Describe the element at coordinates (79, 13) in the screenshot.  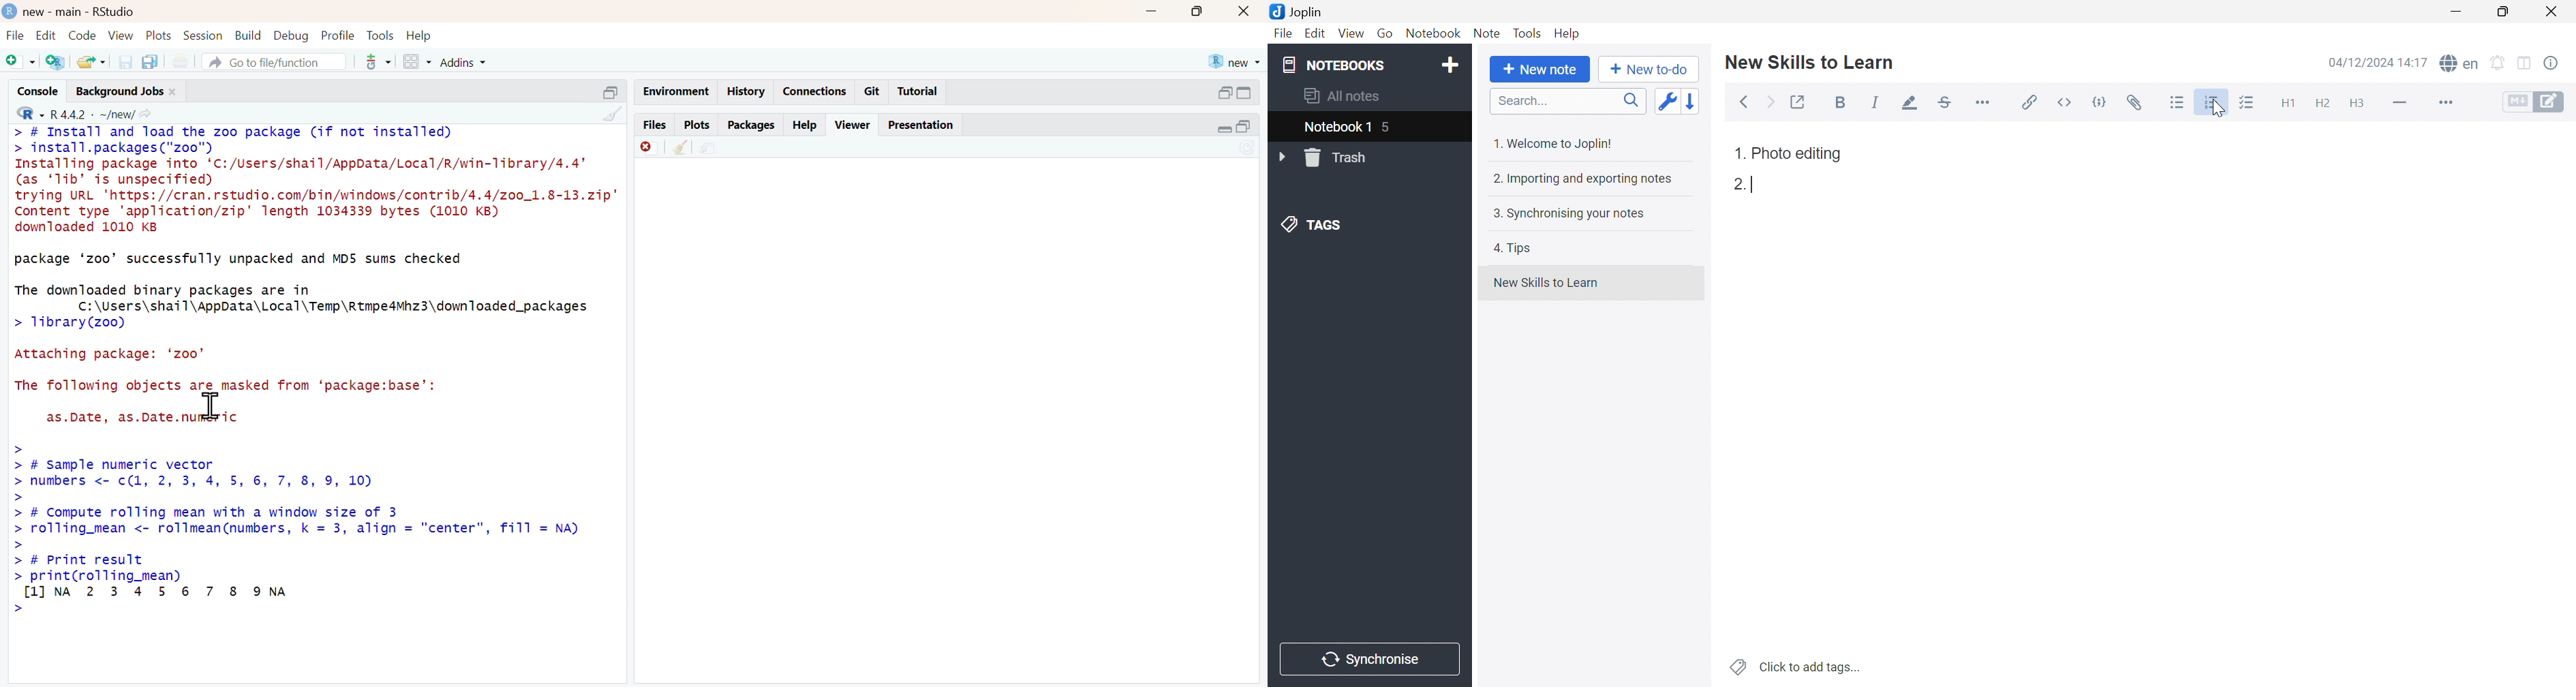
I see `new - main - RStudio` at that location.